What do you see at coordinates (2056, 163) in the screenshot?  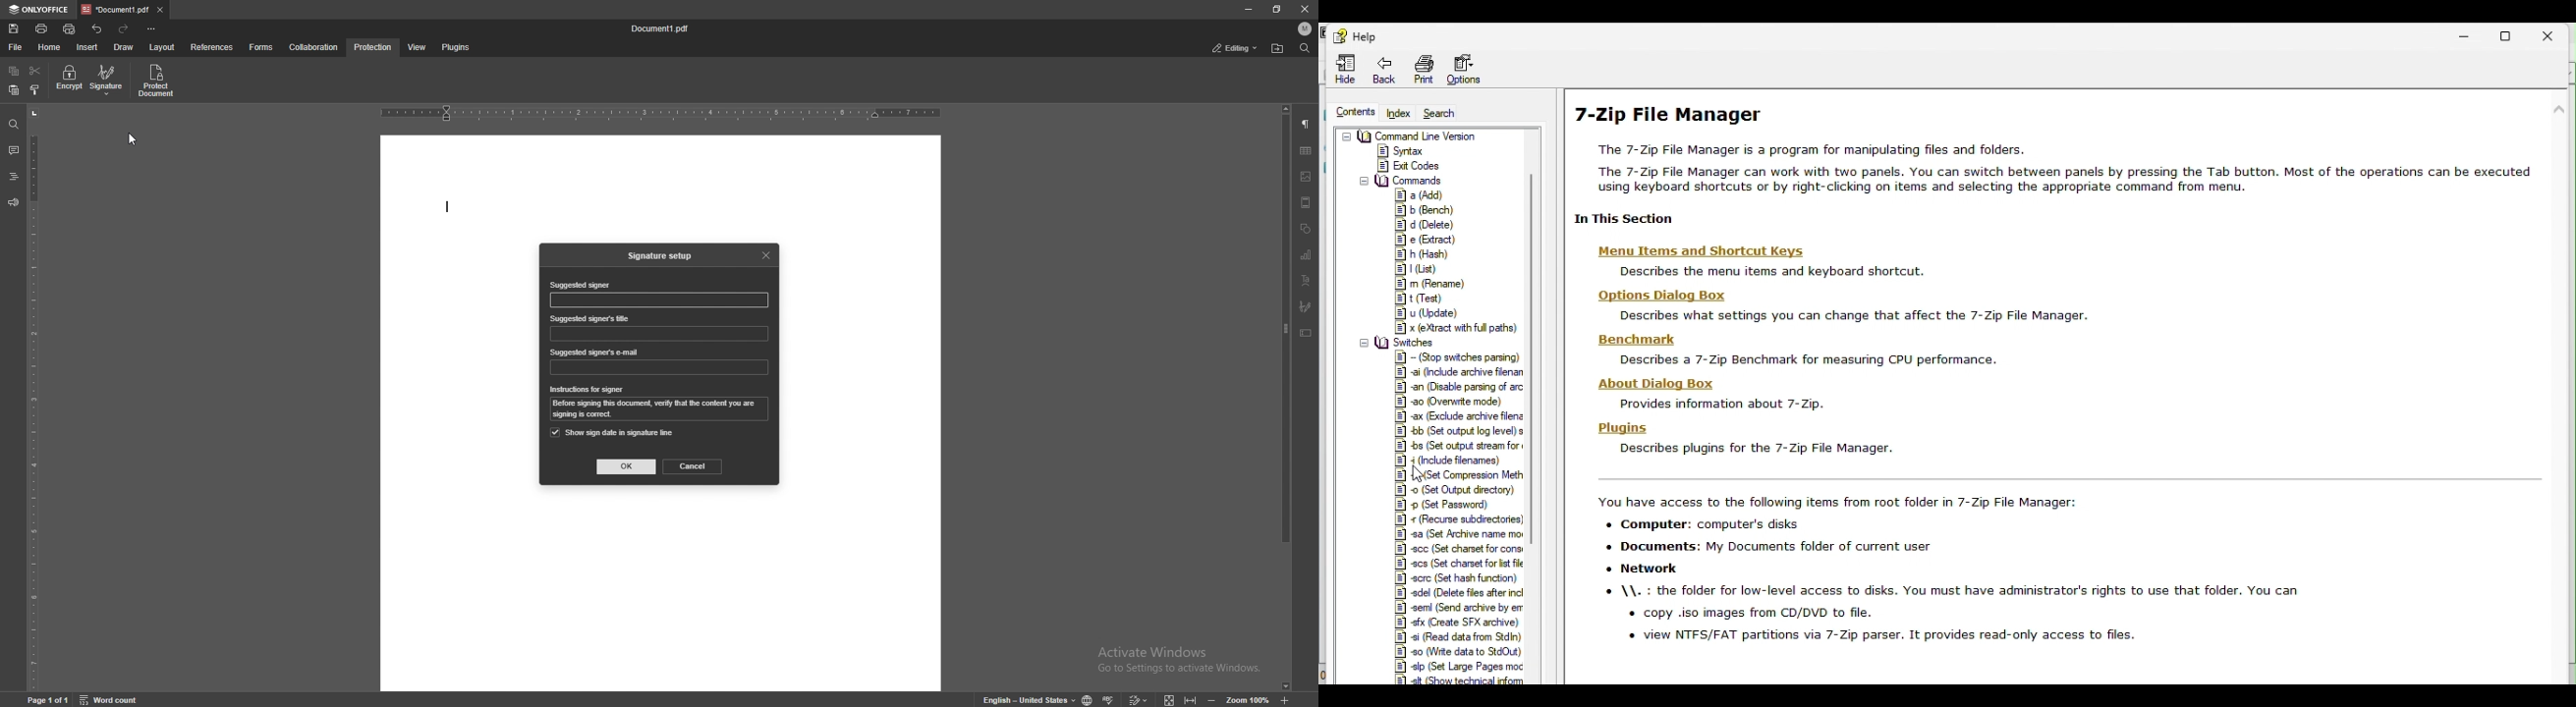 I see `7 zip file manager help page` at bounding box center [2056, 163].